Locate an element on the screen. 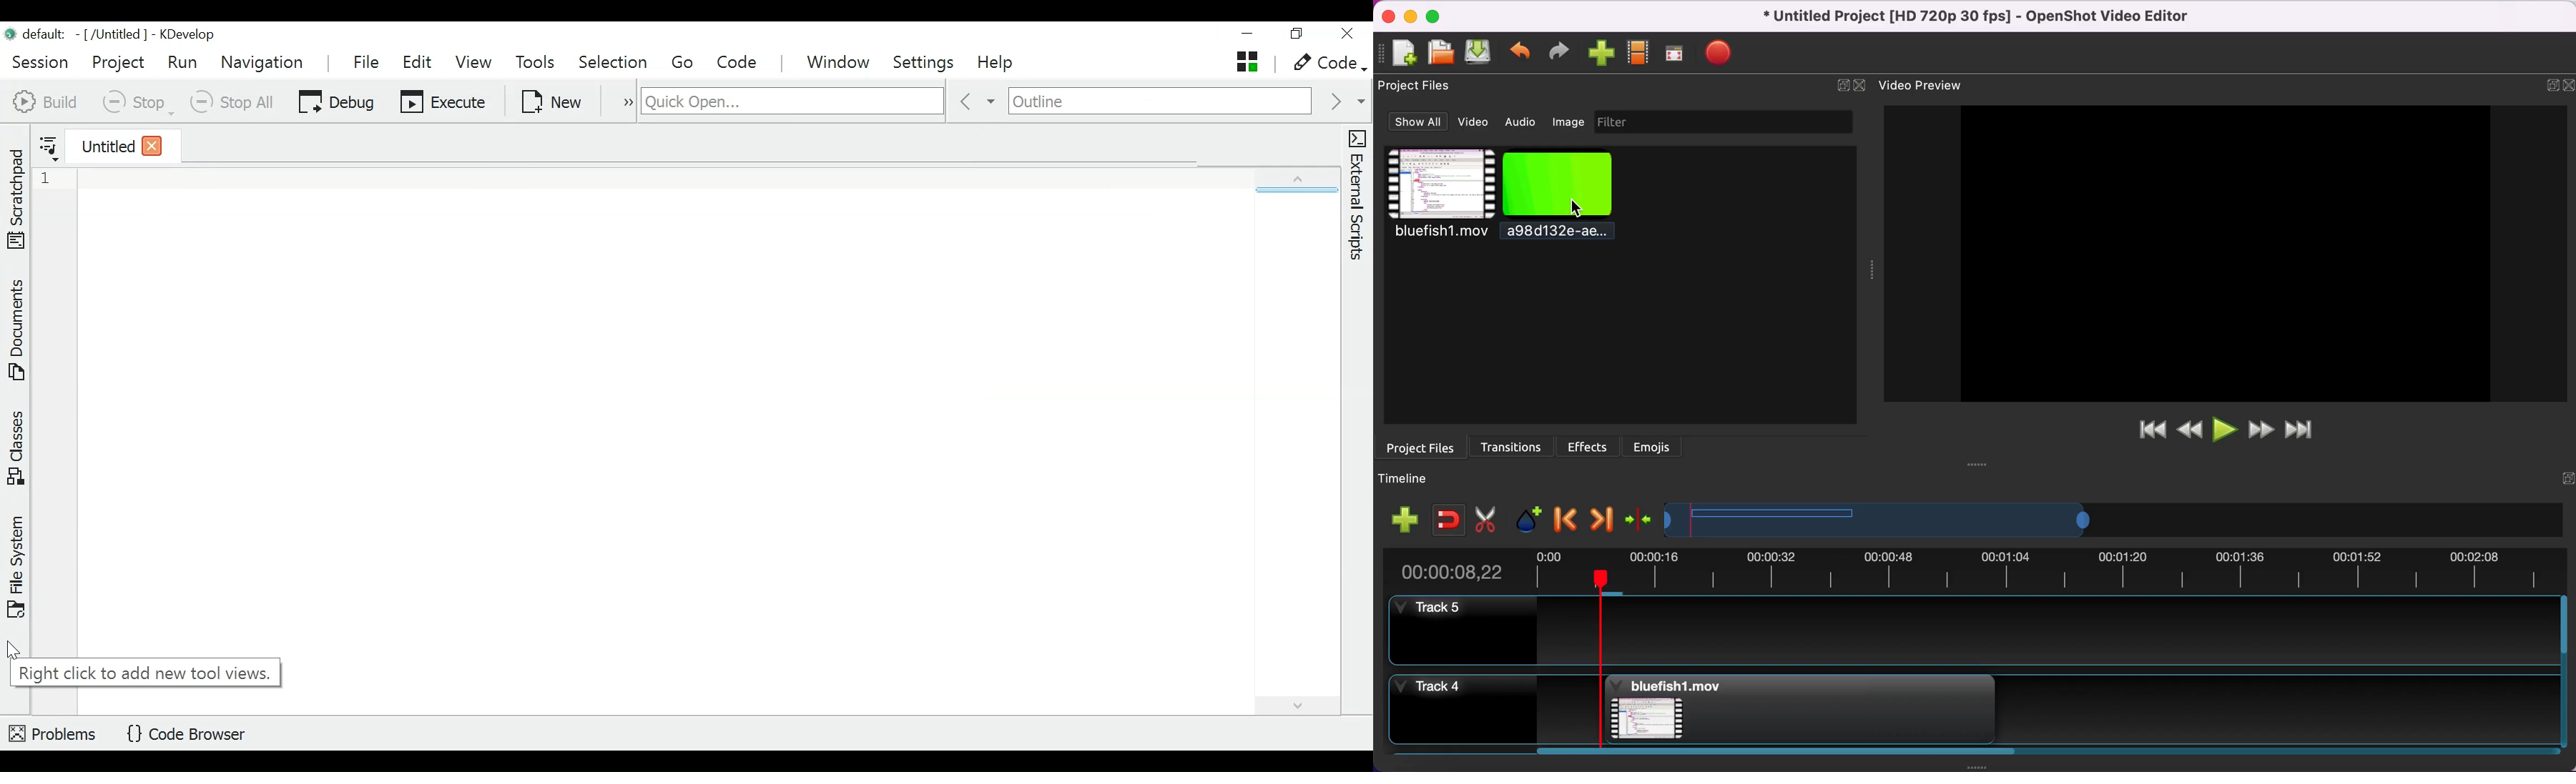  export file is located at coordinates (1721, 55).